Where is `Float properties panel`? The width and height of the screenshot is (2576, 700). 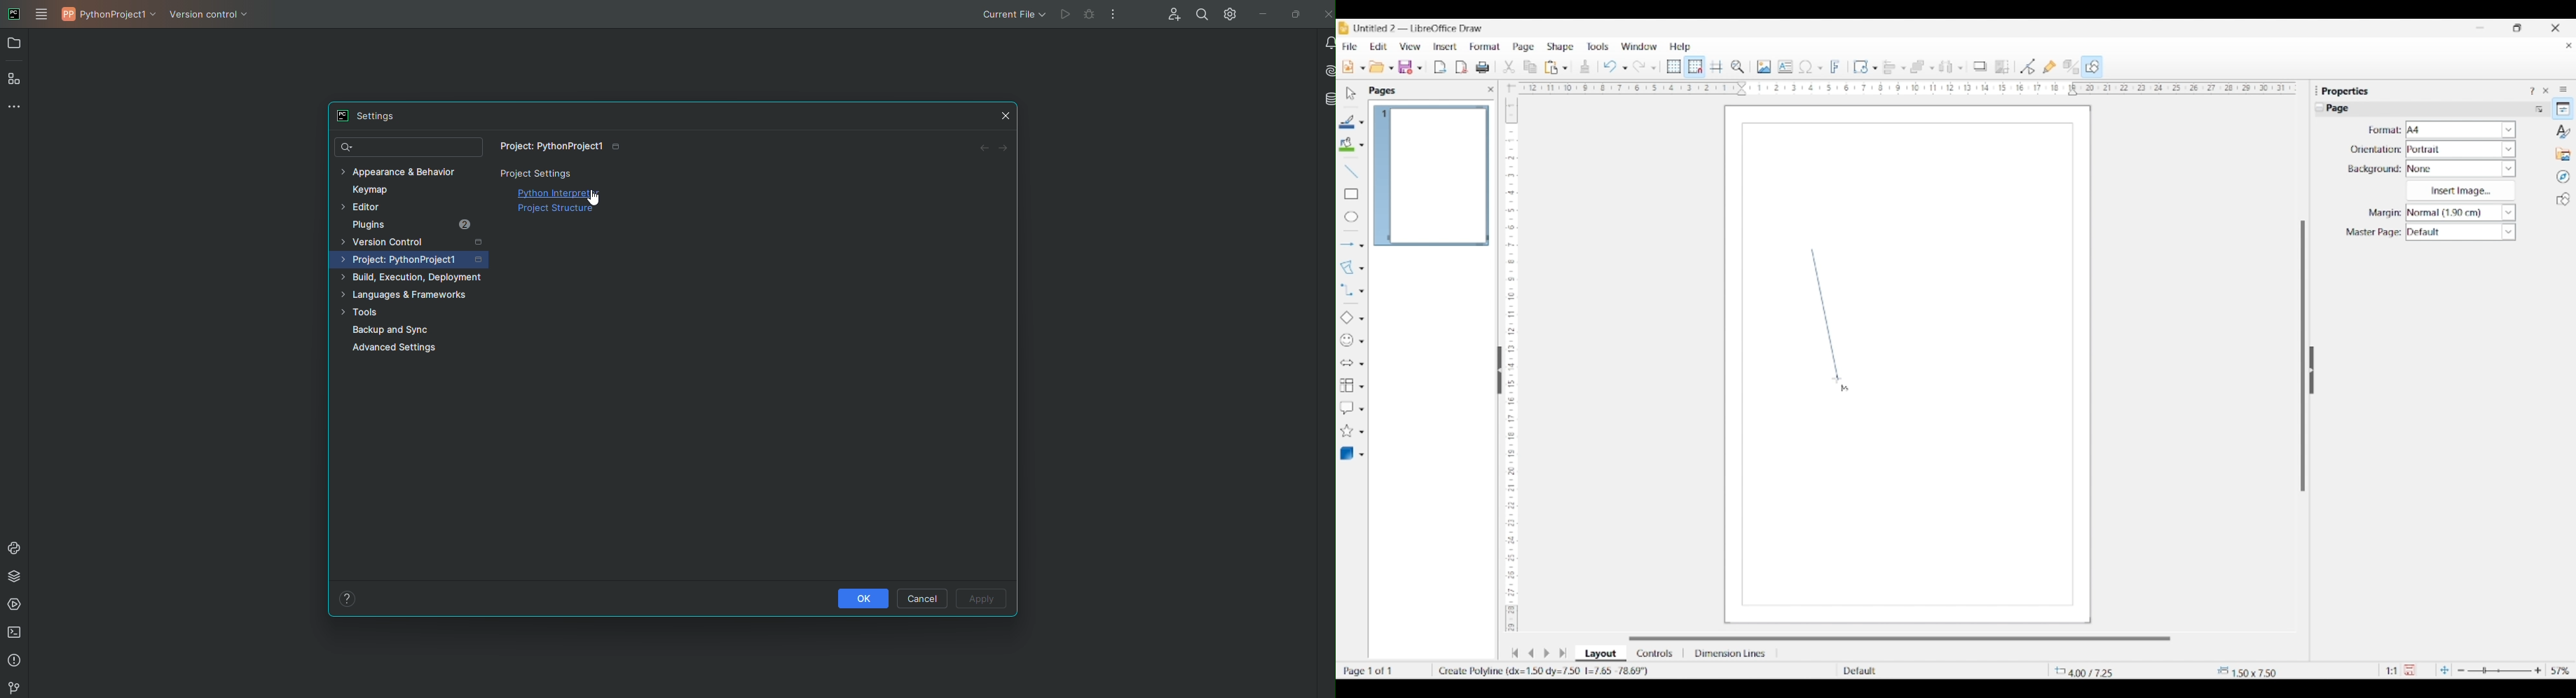
Float properties panel is located at coordinates (2317, 90).